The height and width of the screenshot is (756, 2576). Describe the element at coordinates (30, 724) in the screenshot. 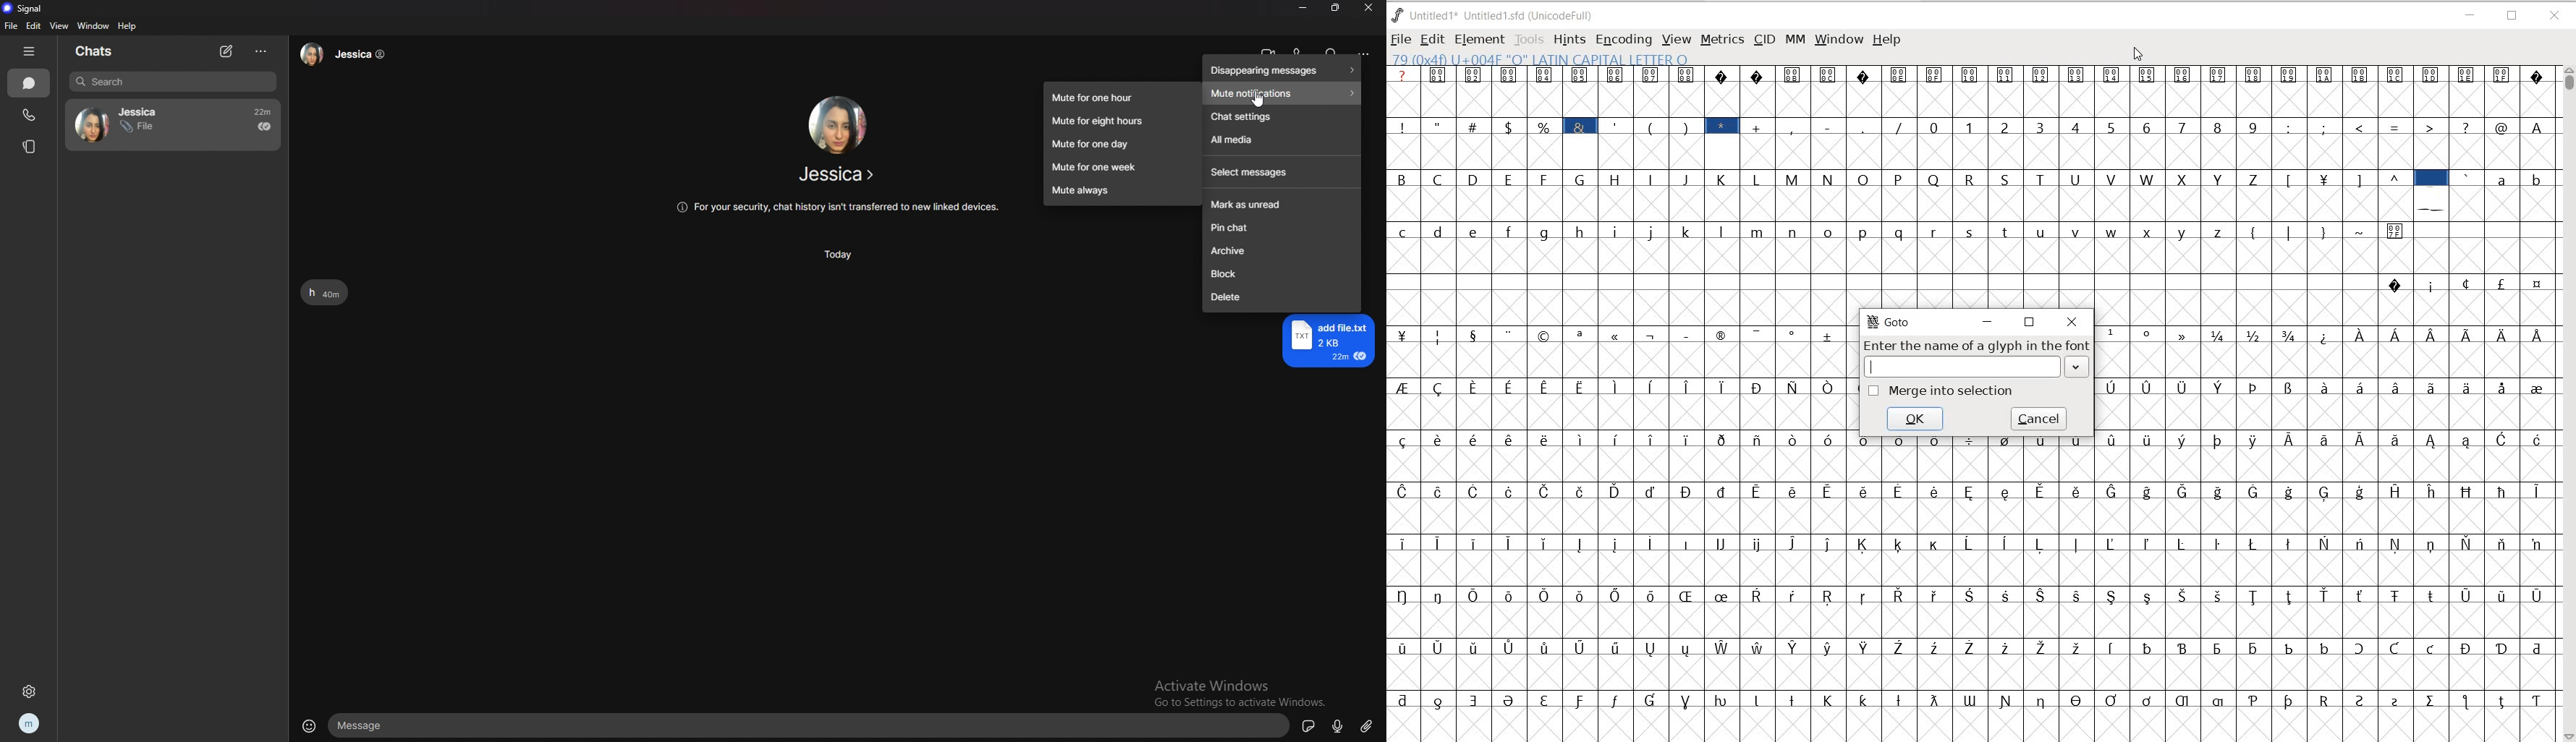

I see `profile` at that location.